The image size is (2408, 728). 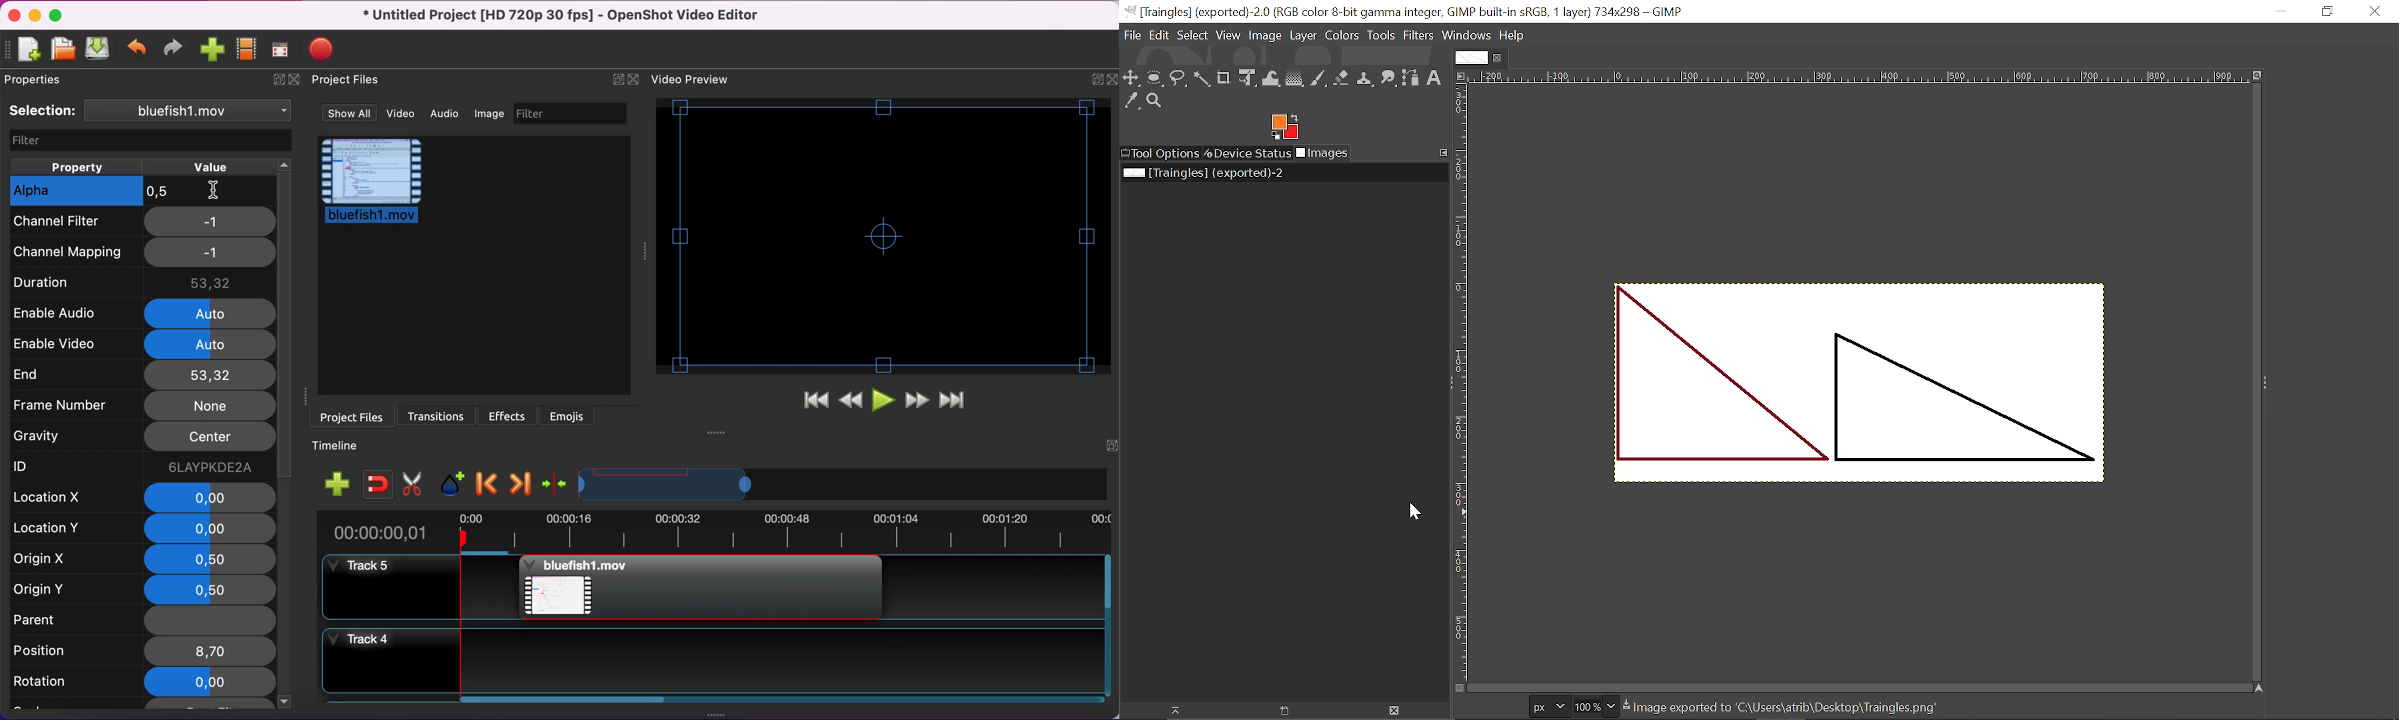 I want to click on time duration, so click(x=721, y=532).